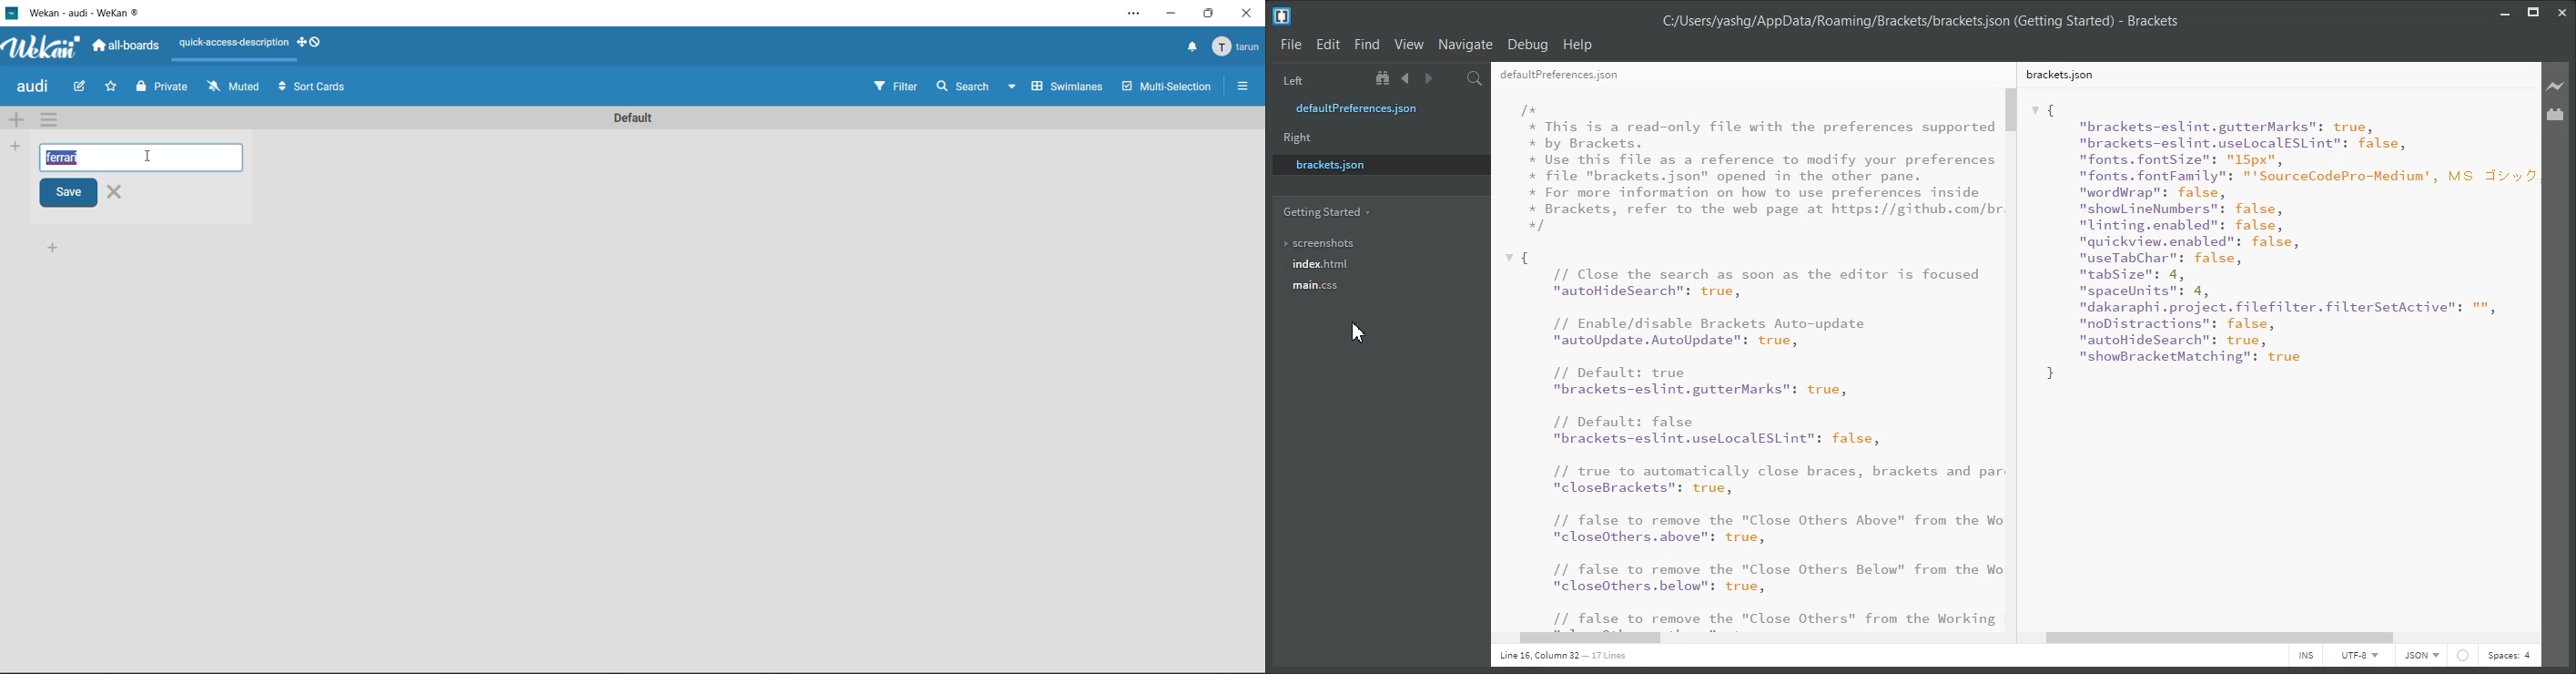 The height and width of the screenshot is (700, 2576). What do you see at coordinates (2281, 635) in the screenshot?
I see `Horizontal Scroll Bar` at bounding box center [2281, 635].